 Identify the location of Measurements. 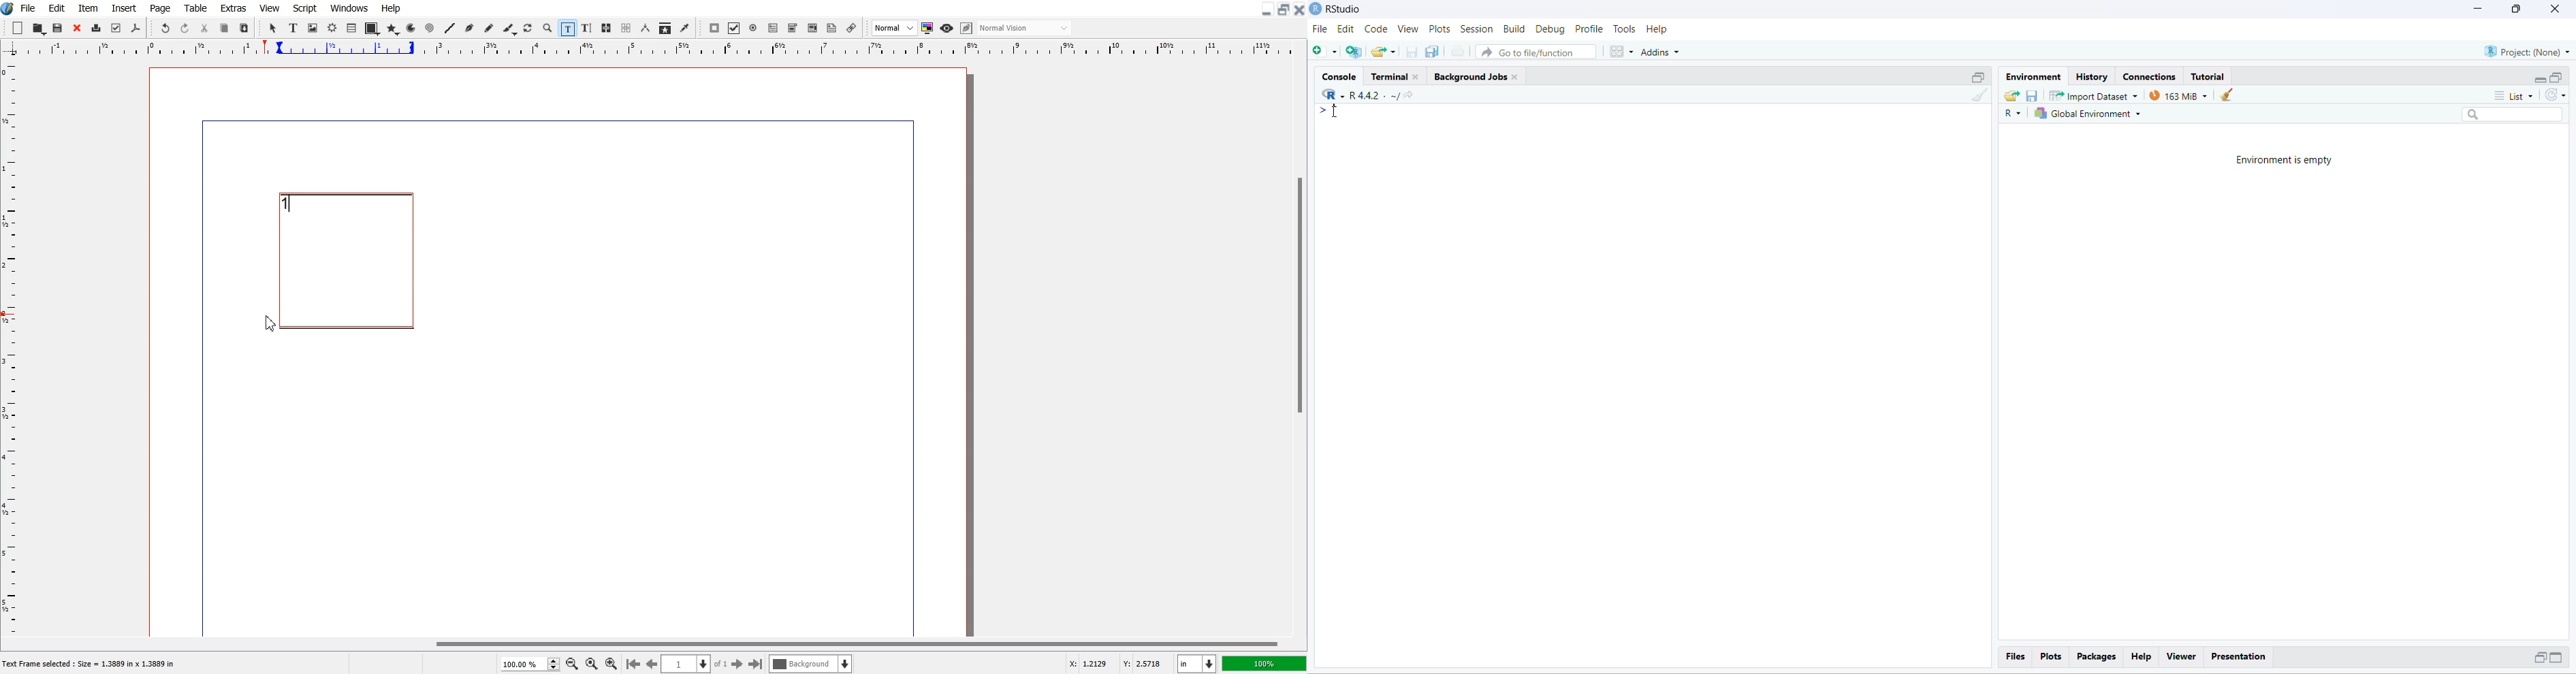
(646, 28).